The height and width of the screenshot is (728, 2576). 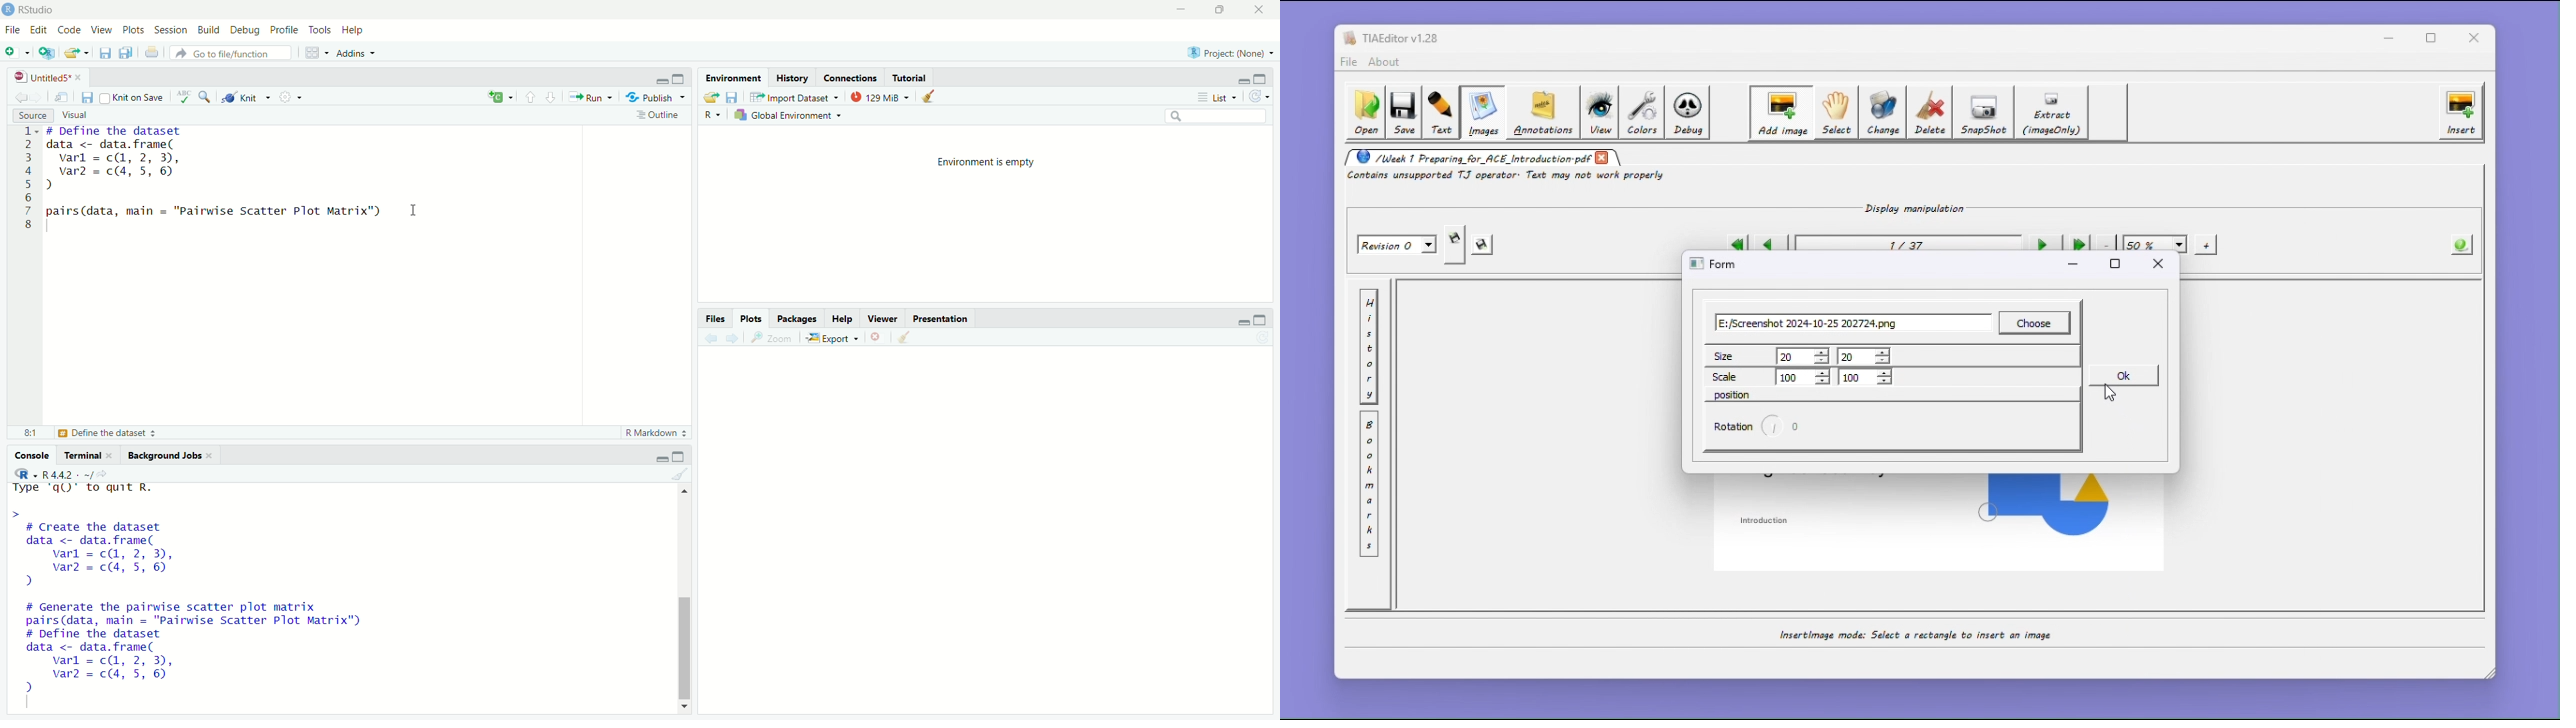 I want to click on Minimize, so click(x=661, y=80).